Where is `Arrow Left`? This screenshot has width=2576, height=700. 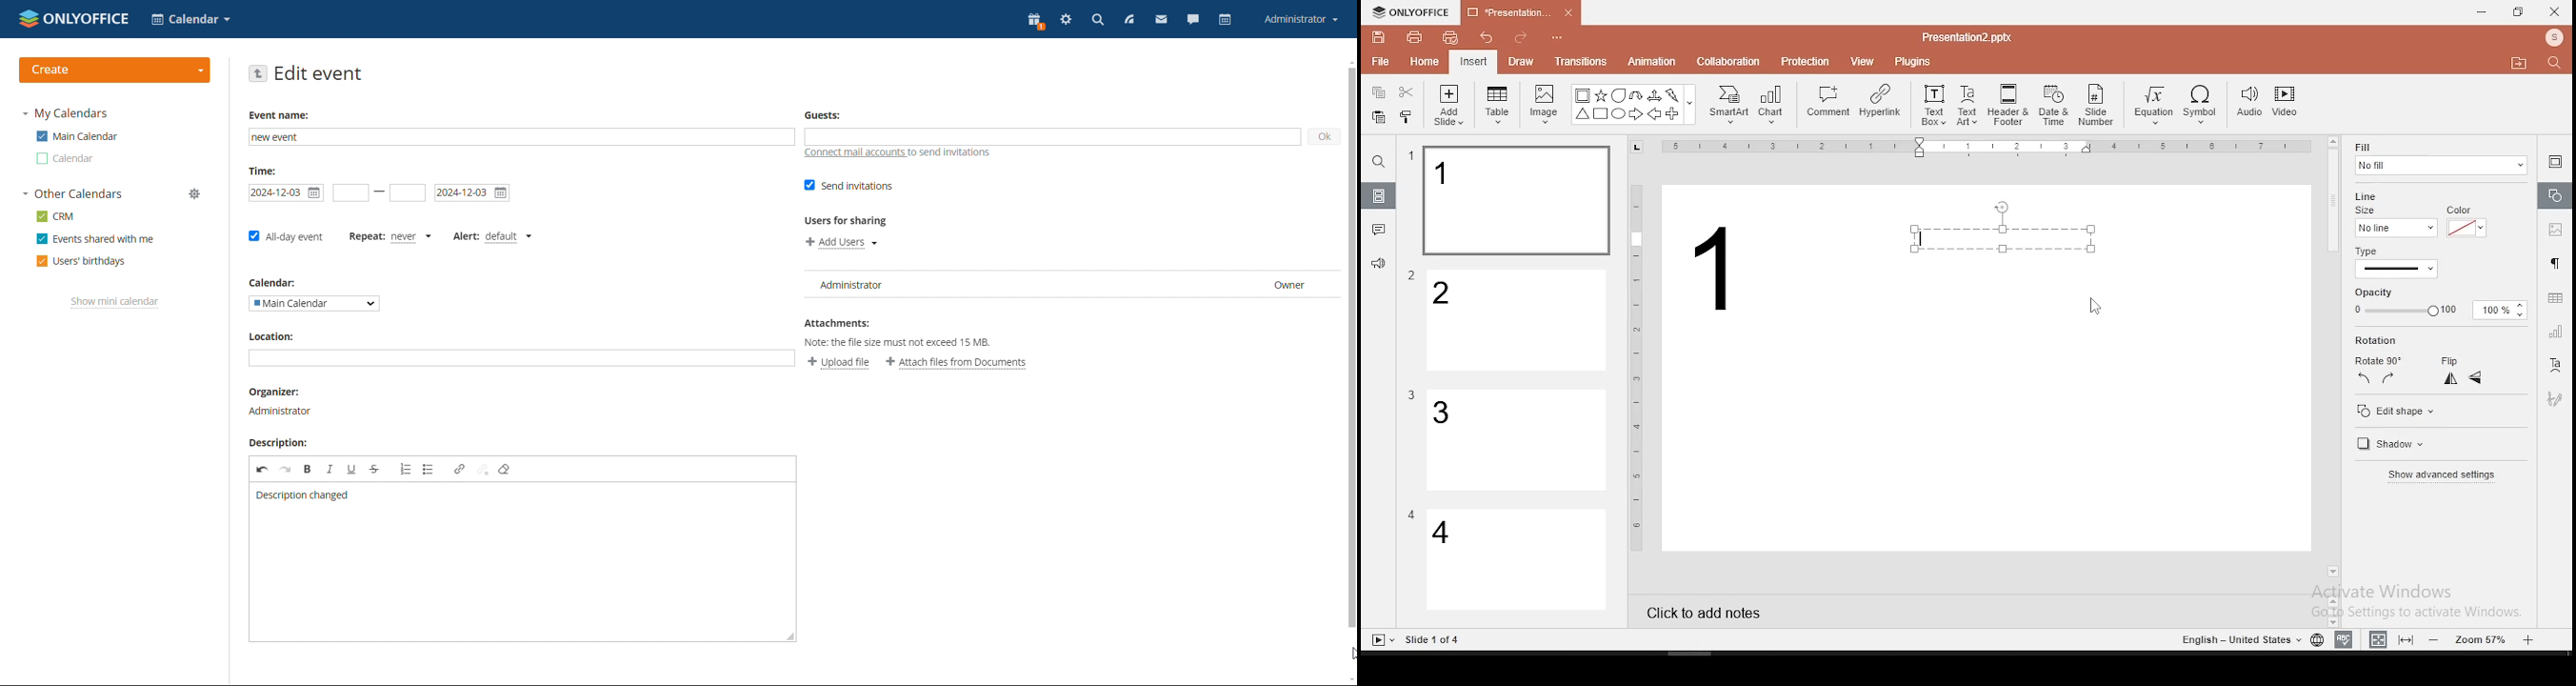
Arrow Left is located at coordinates (1654, 114).